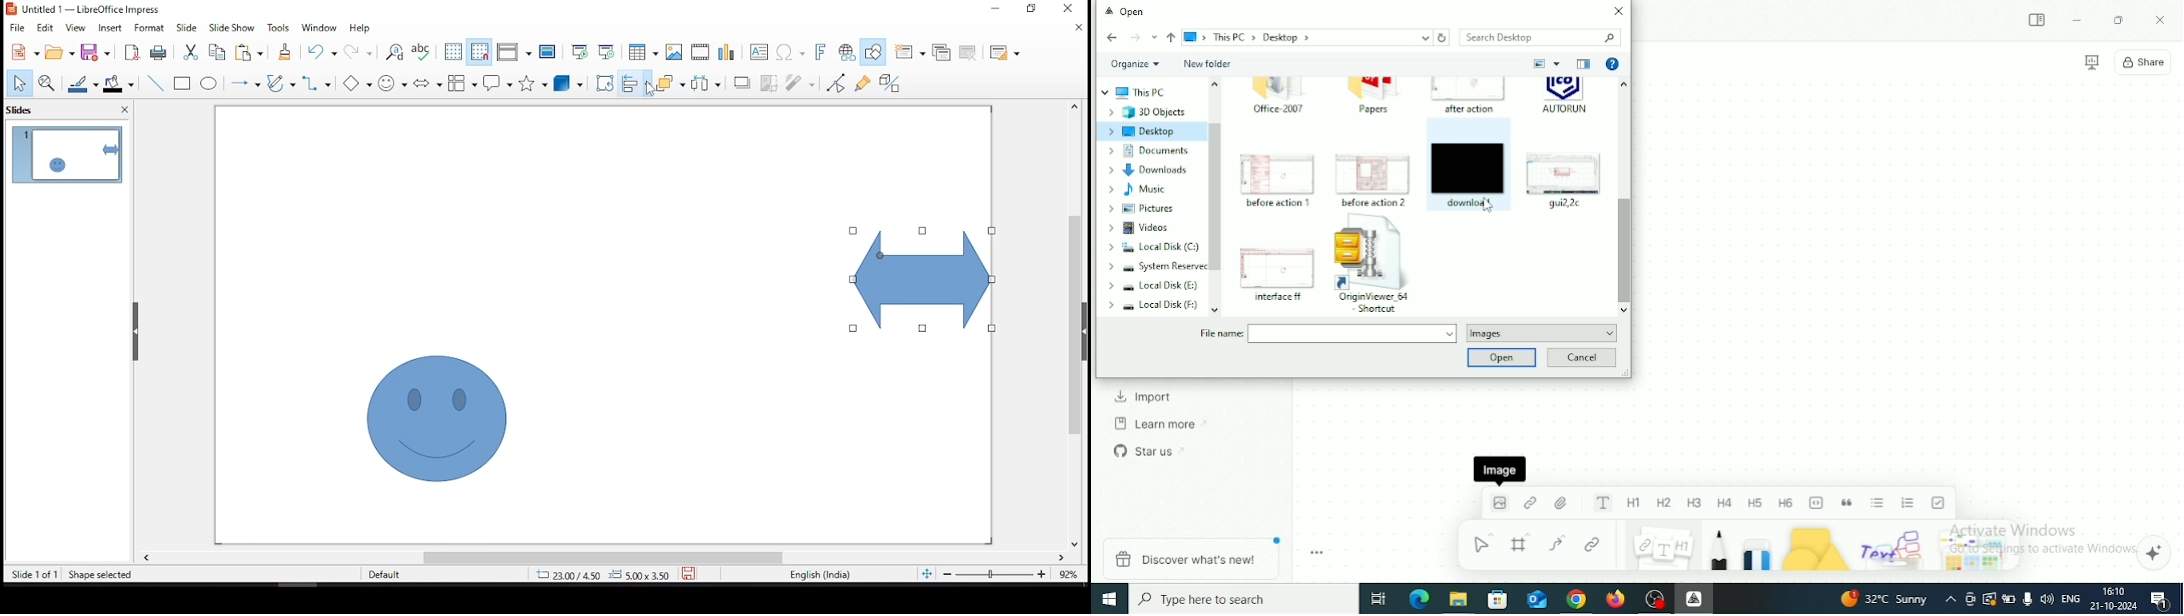  What do you see at coordinates (360, 55) in the screenshot?
I see `redo` at bounding box center [360, 55].